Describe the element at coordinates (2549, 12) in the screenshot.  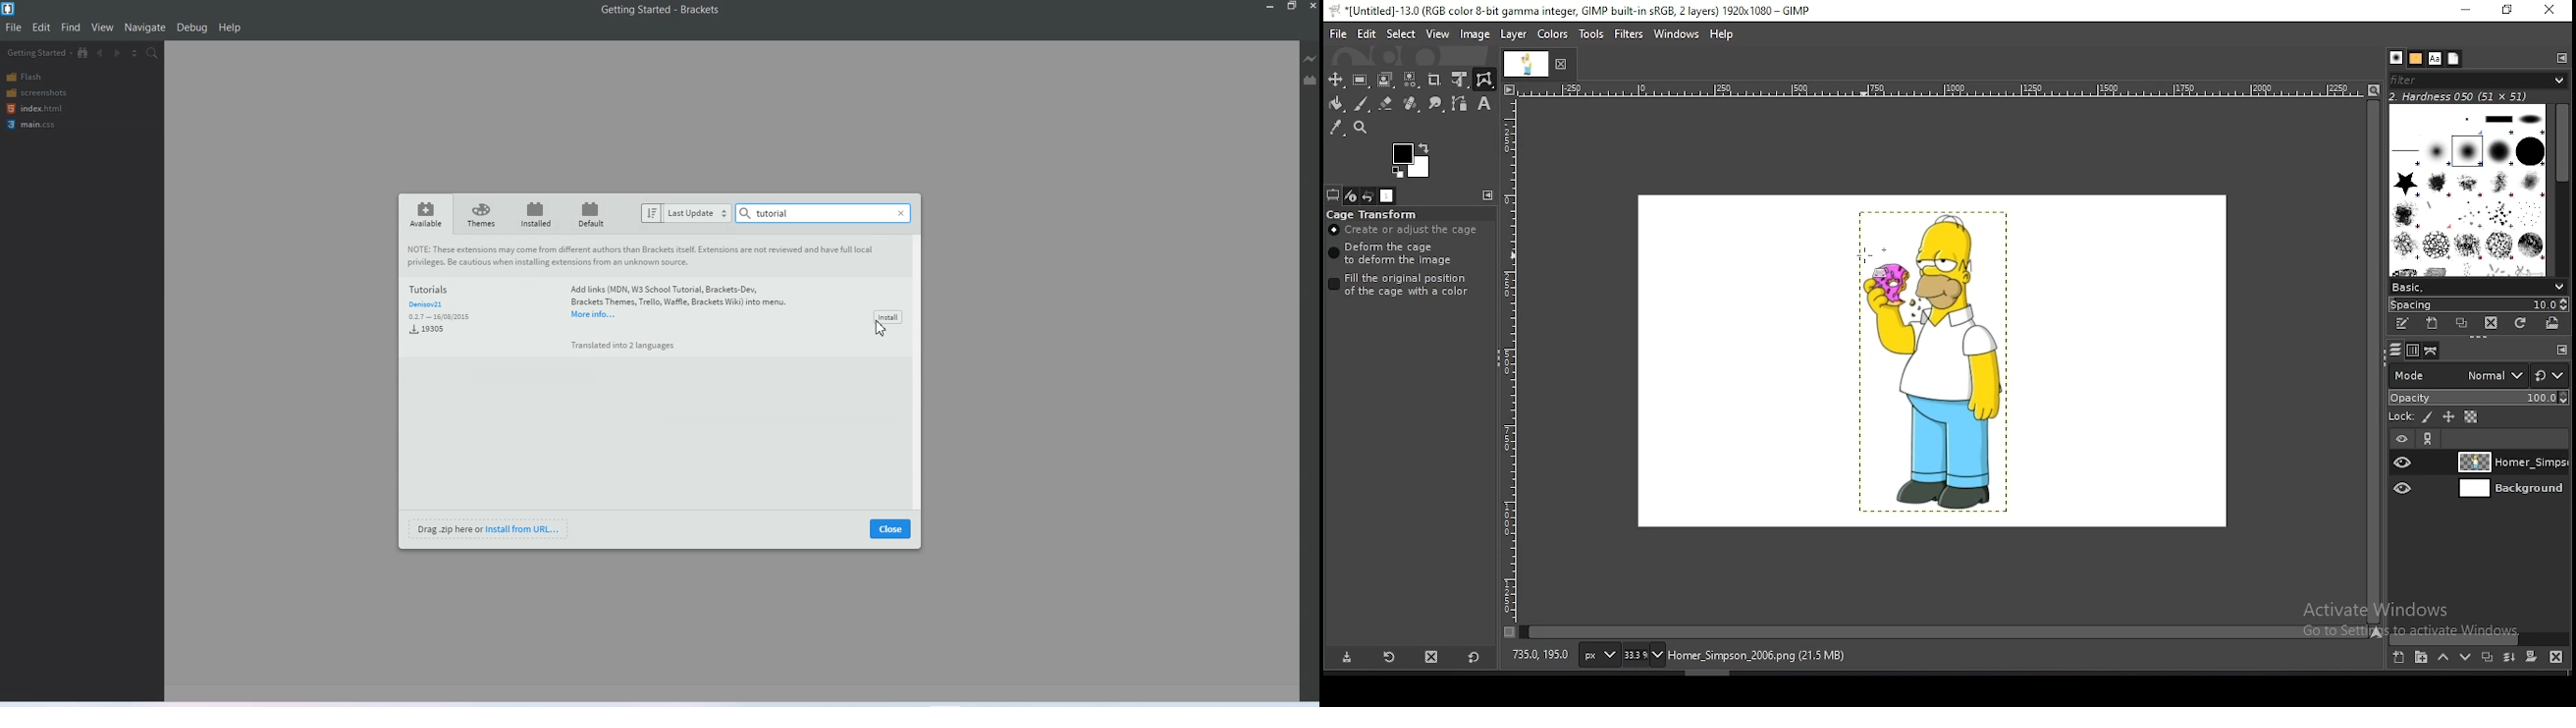
I see `close window` at that location.